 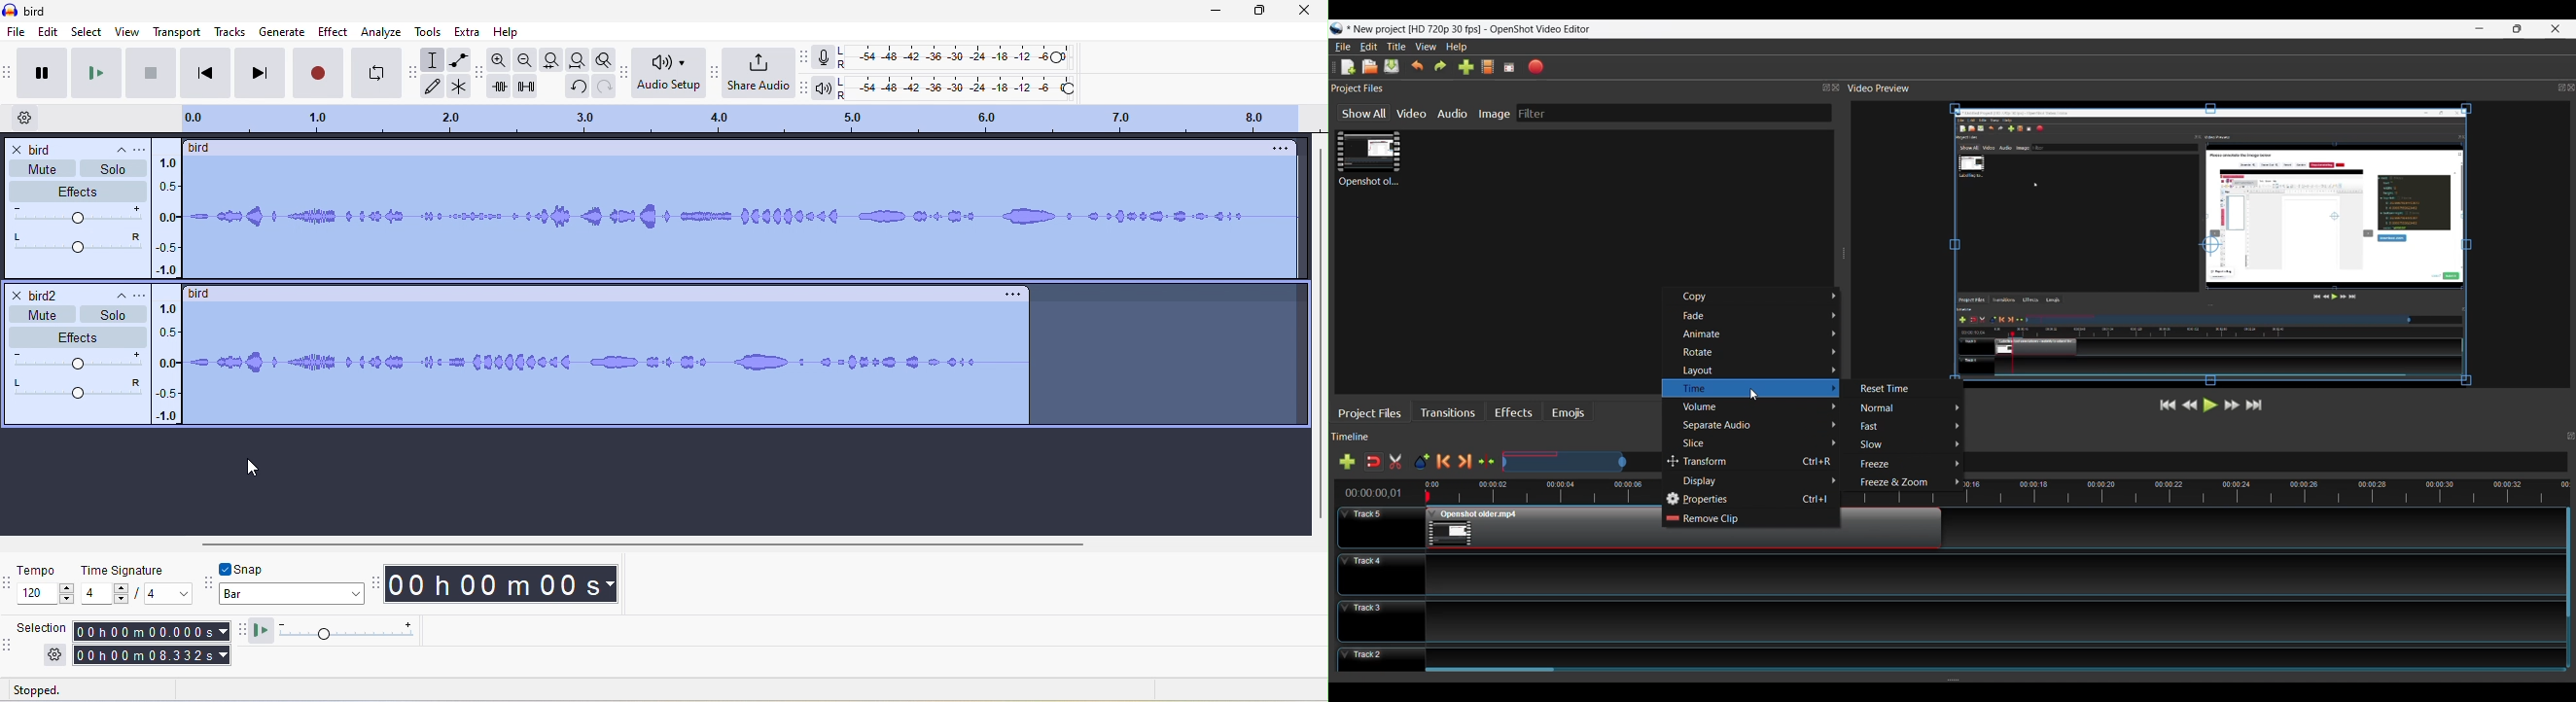 I want to click on file, so click(x=16, y=32).